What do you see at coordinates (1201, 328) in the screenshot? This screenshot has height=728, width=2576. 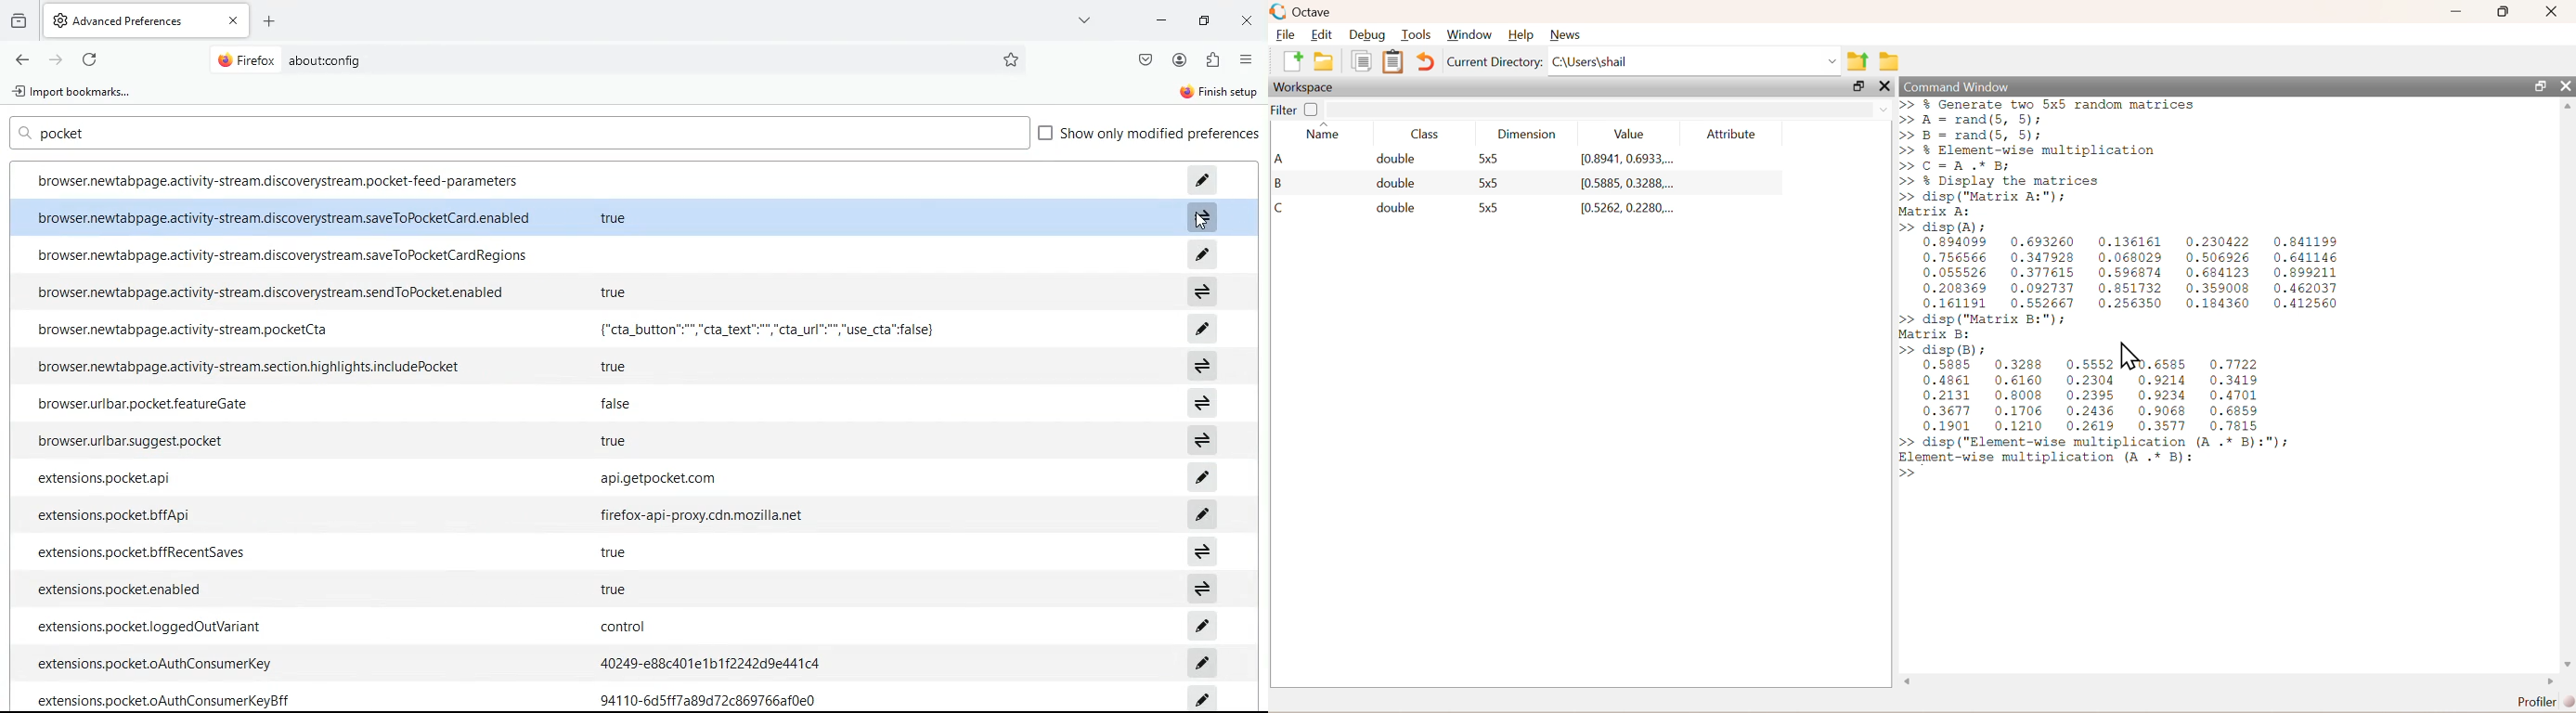 I see `edit` at bounding box center [1201, 328].